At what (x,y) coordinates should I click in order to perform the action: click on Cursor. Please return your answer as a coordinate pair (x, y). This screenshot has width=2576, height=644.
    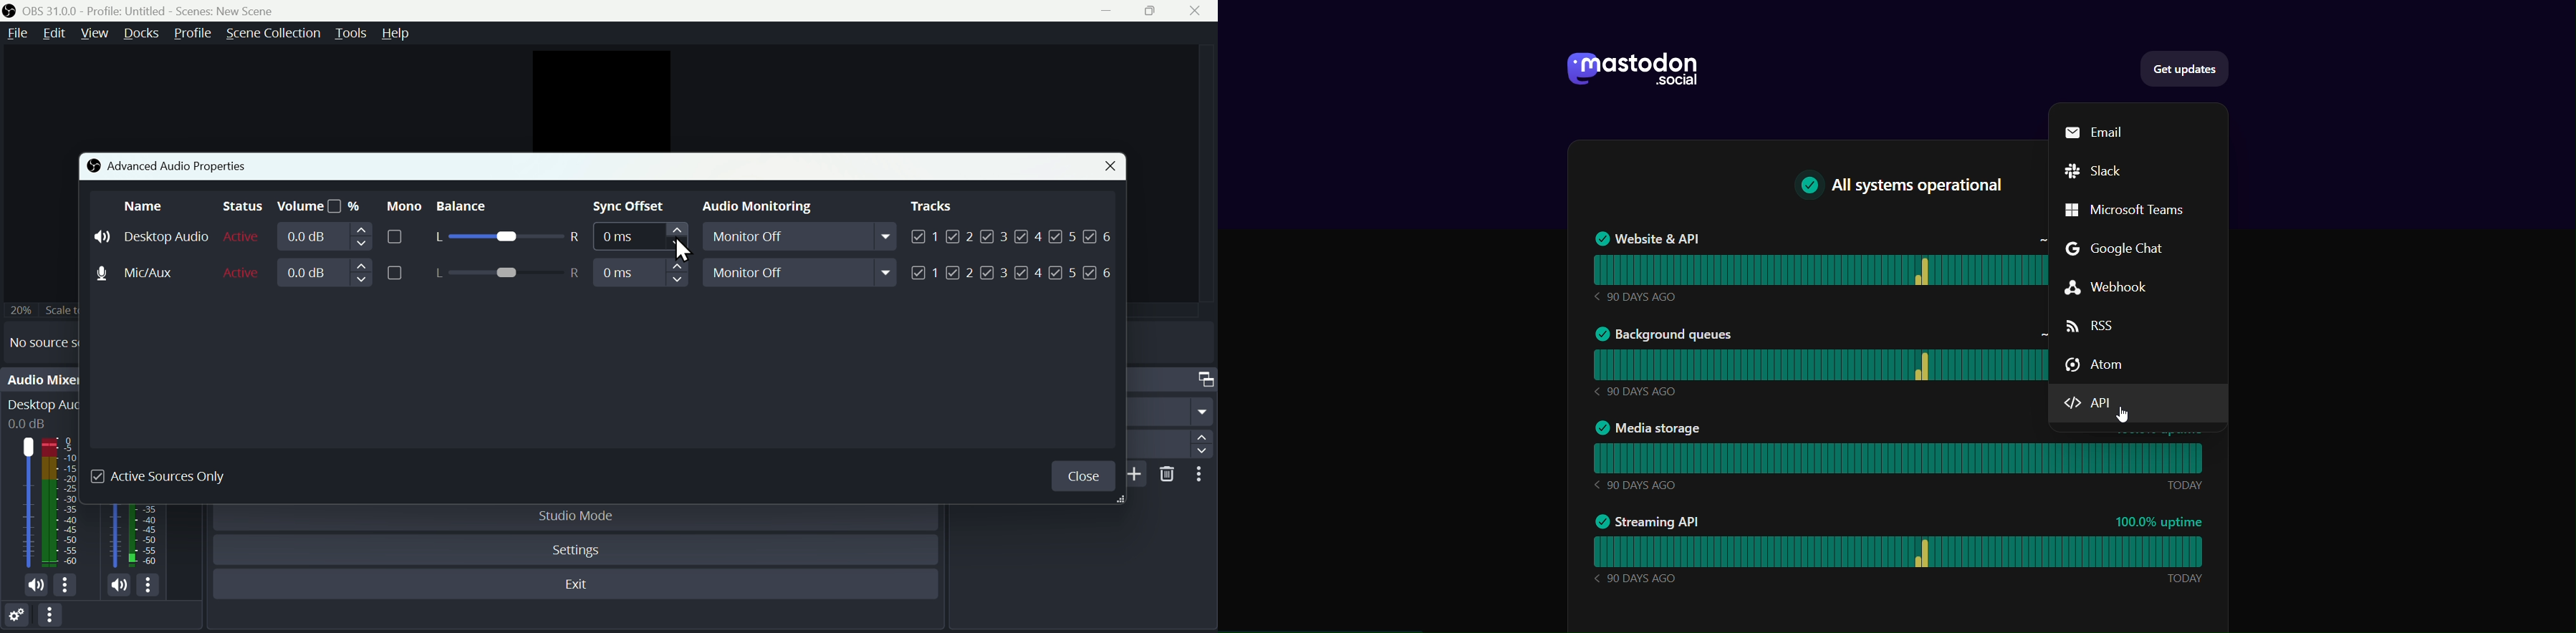
    Looking at the image, I should click on (2135, 415).